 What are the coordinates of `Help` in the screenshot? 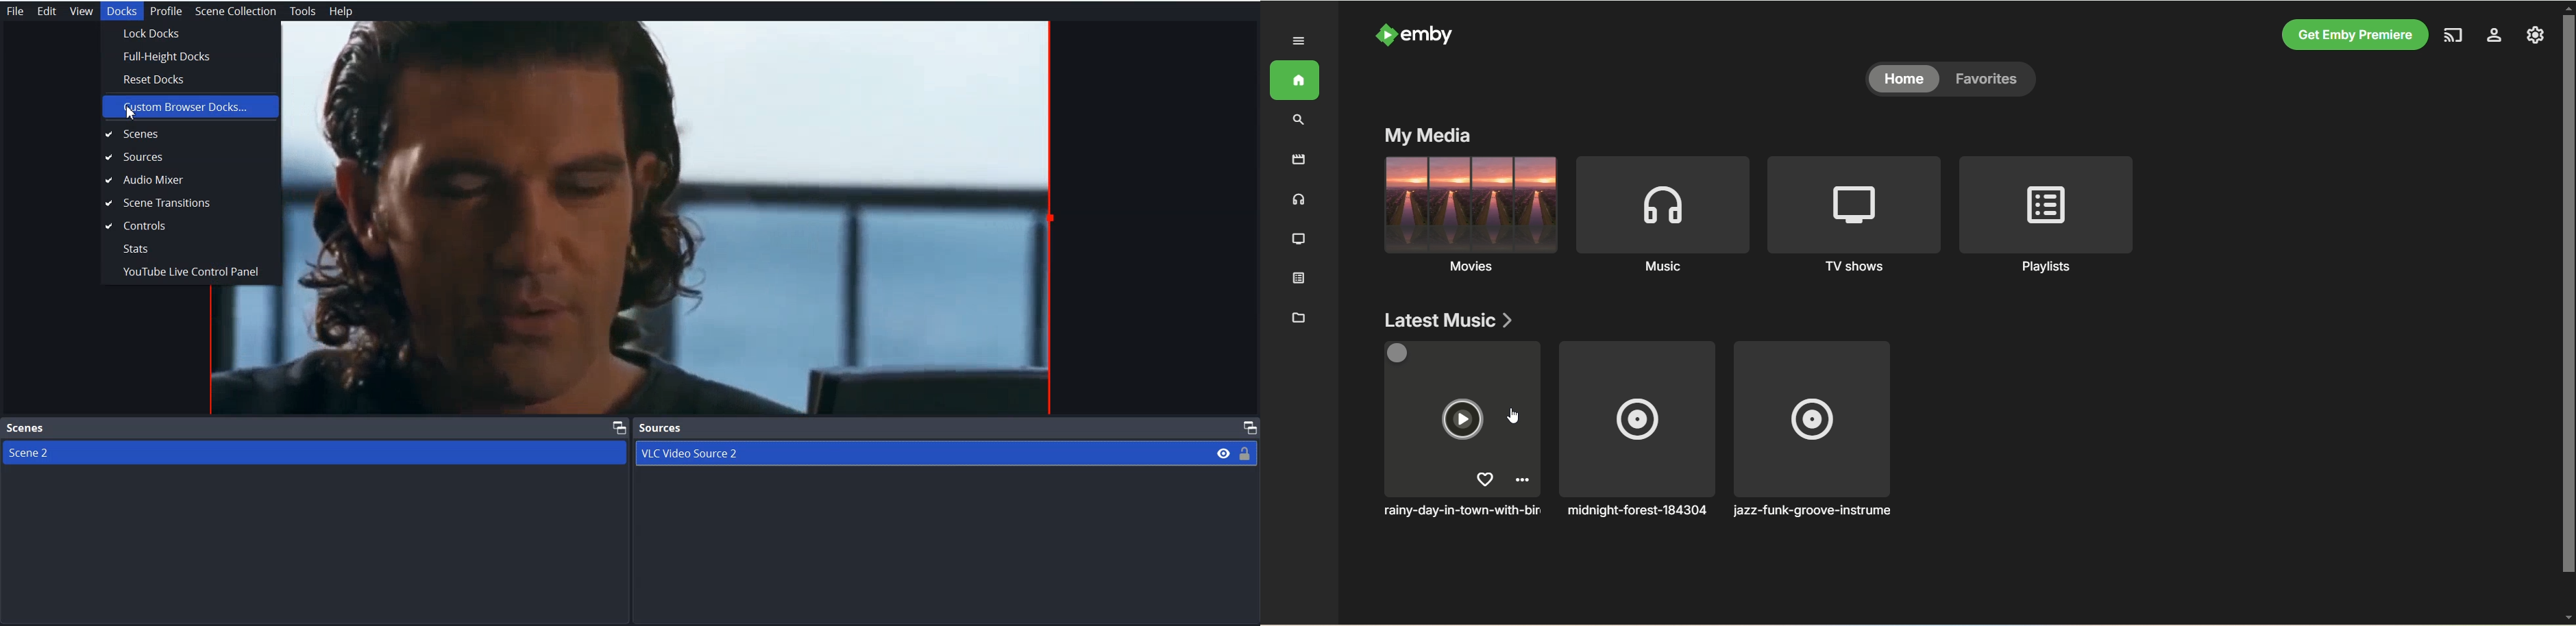 It's located at (341, 12).